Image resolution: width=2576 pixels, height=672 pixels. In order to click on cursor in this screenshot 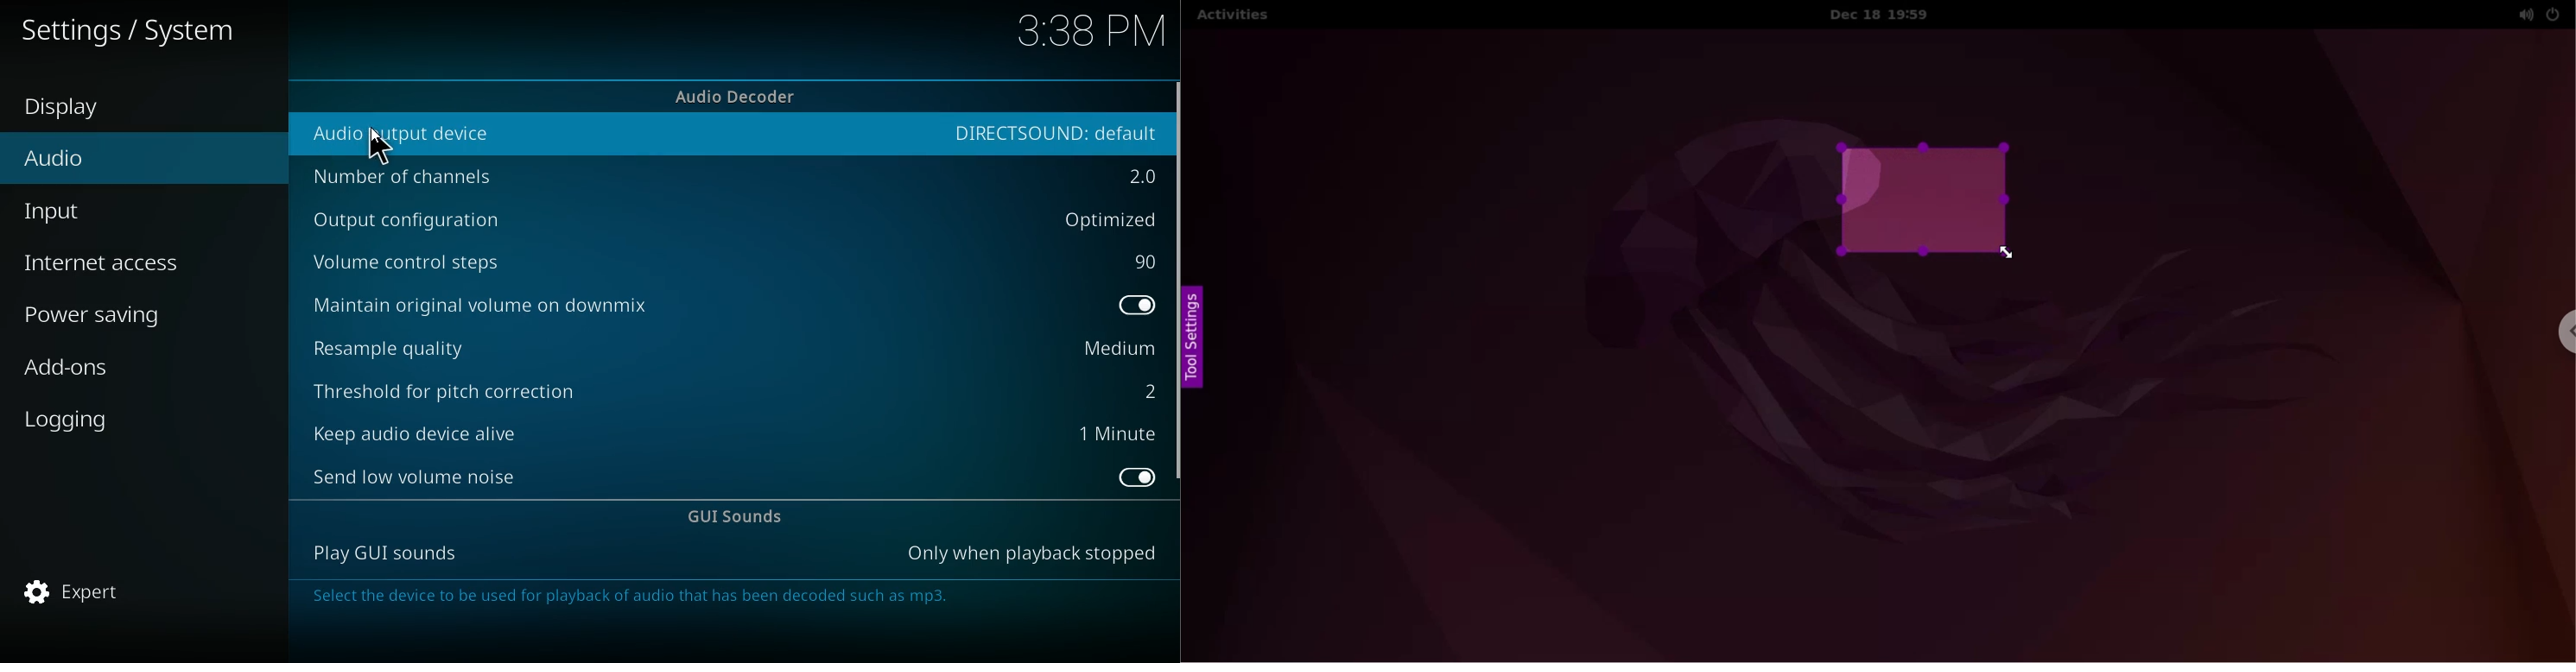, I will do `click(384, 149)`.